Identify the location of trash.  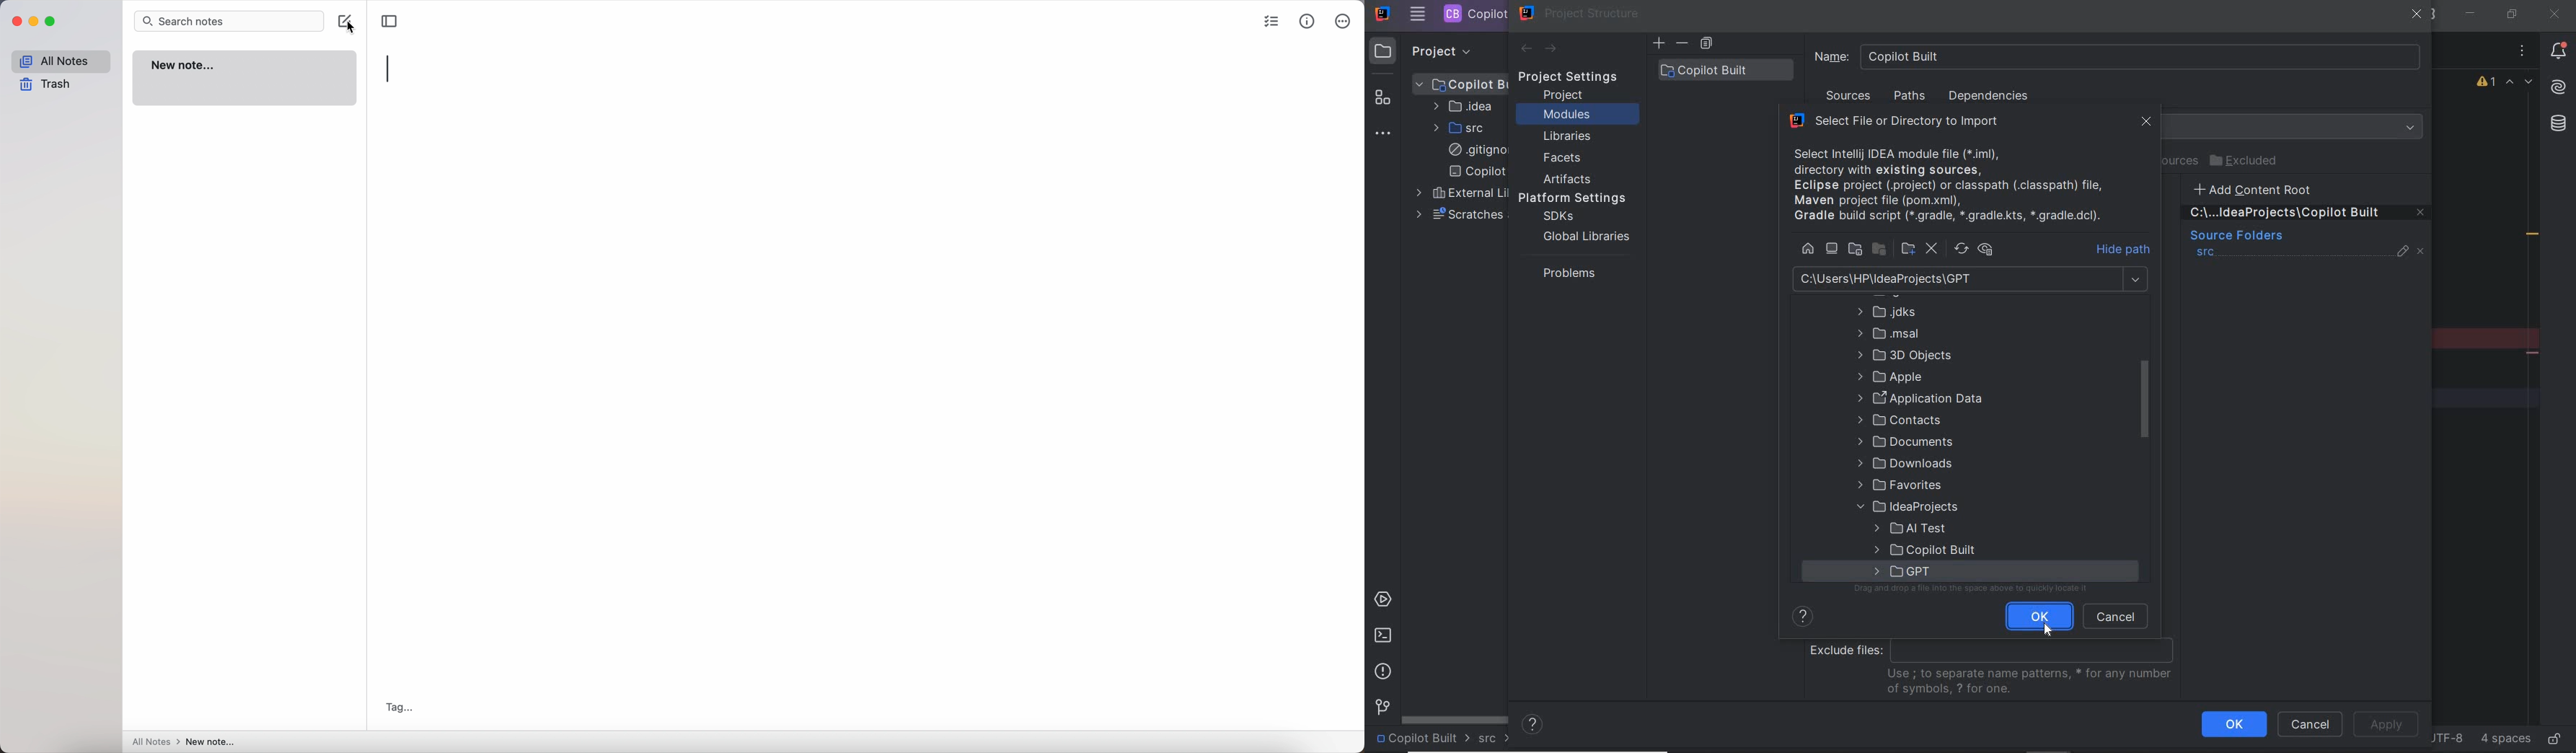
(46, 86).